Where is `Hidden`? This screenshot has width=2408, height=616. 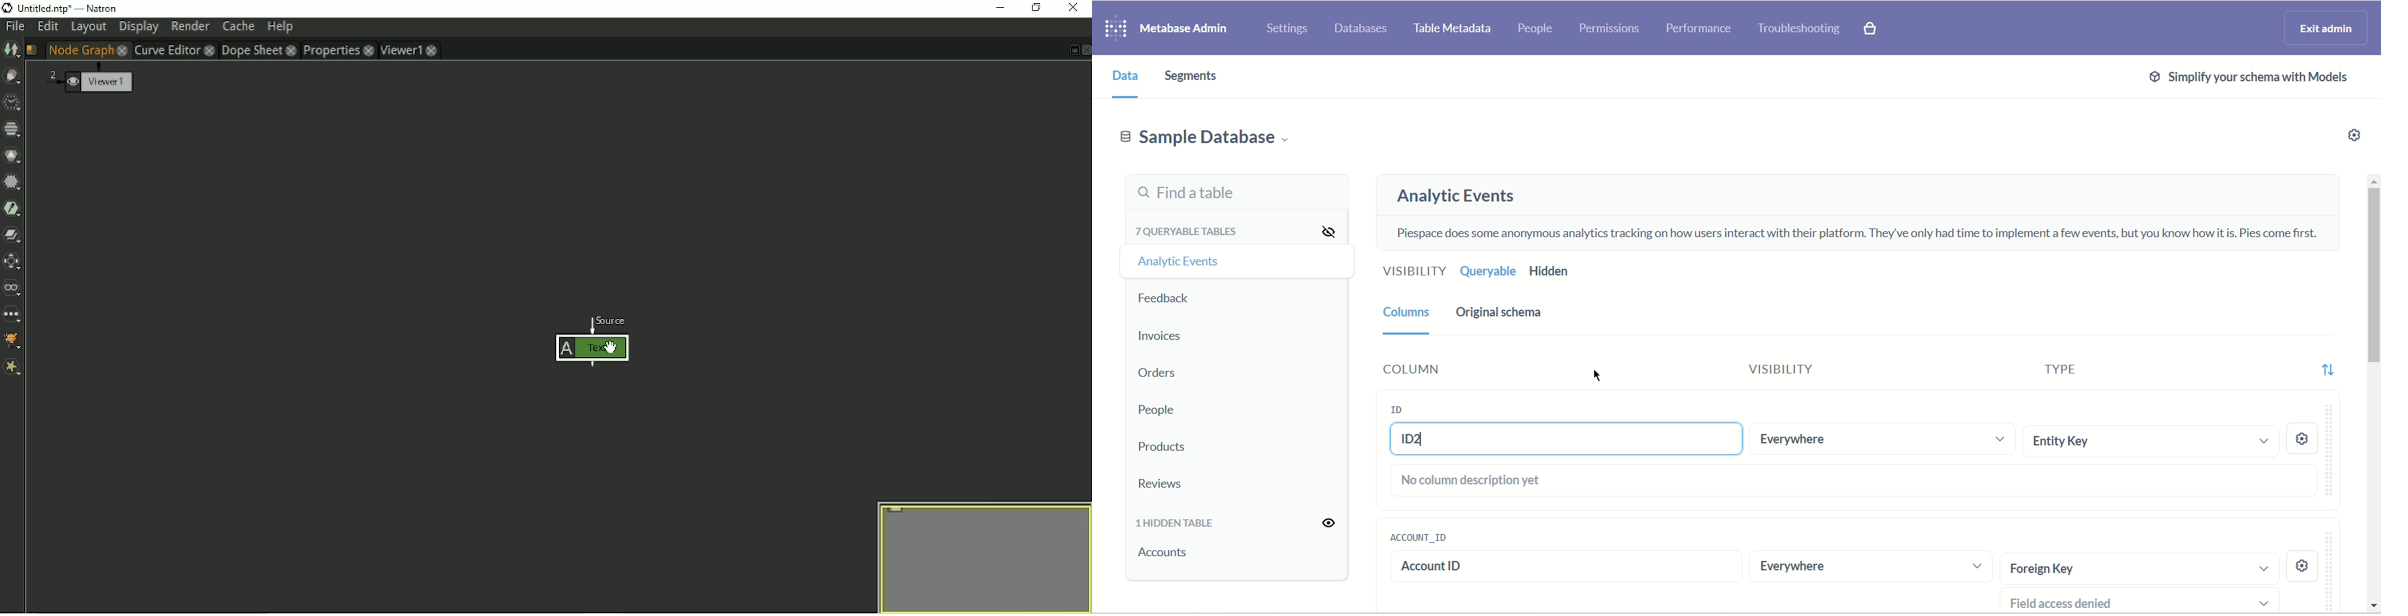
Hidden is located at coordinates (1552, 272).